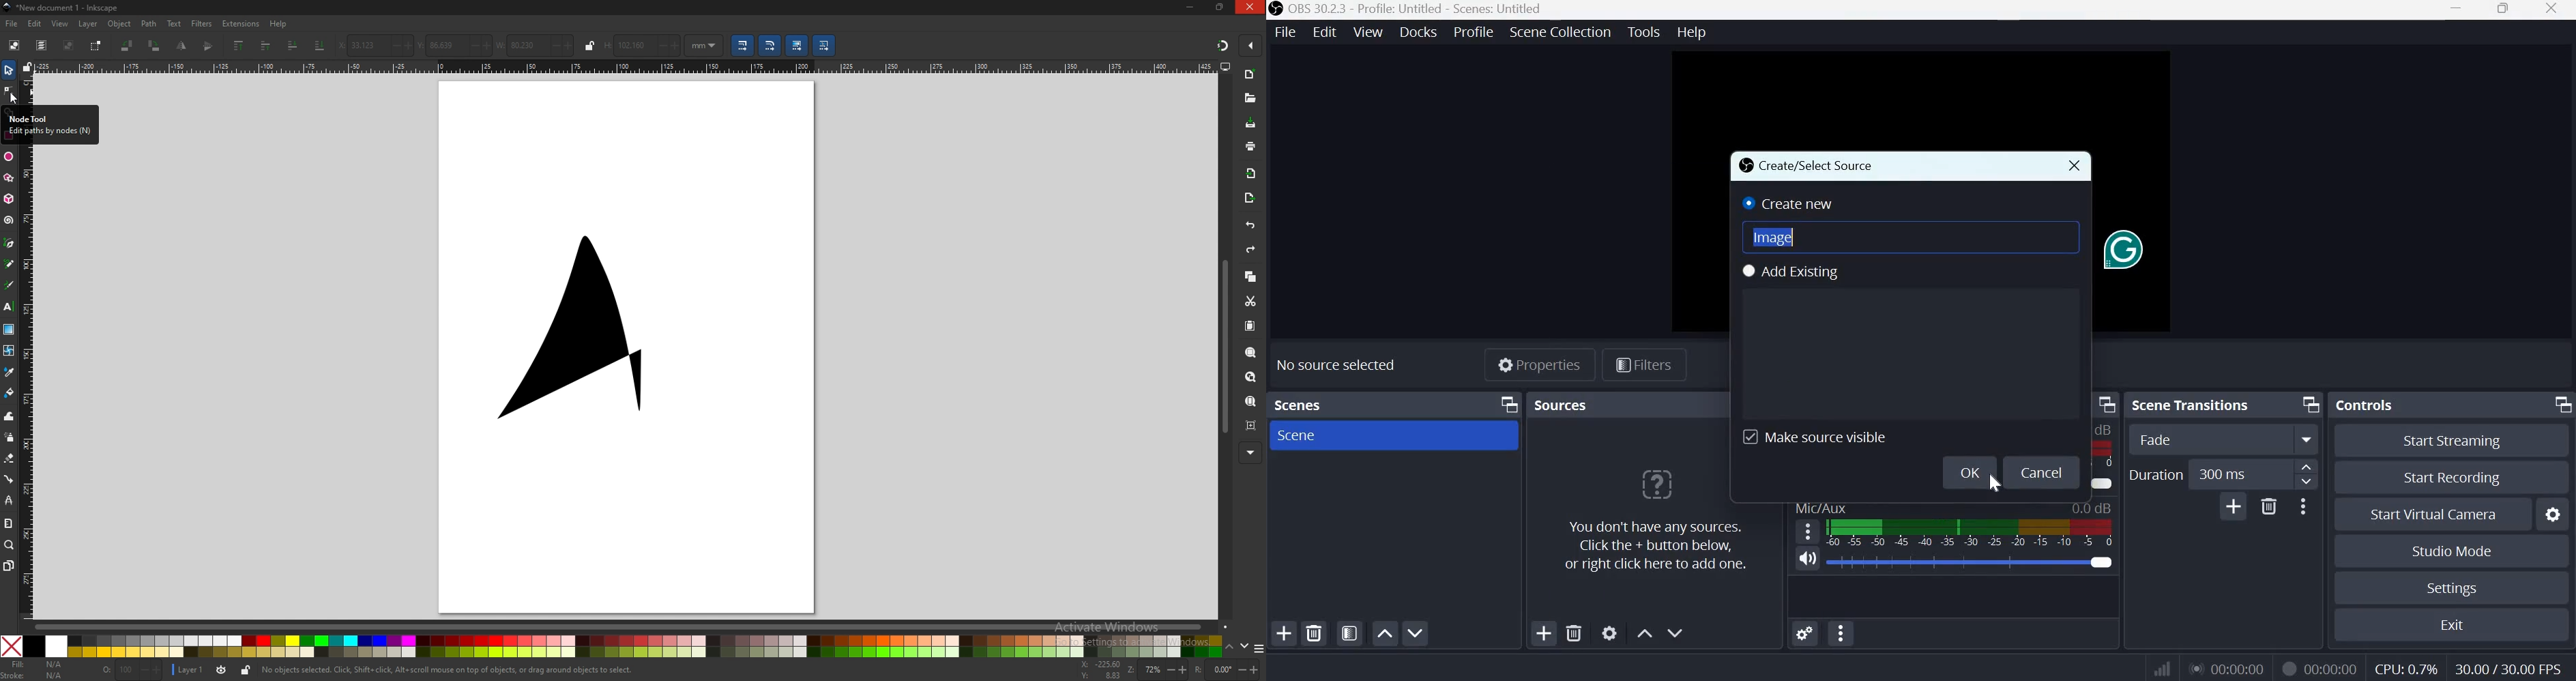 The image size is (2576, 700). Describe the element at coordinates (1645, 31) in the screenshot. I see `tools` at that location.